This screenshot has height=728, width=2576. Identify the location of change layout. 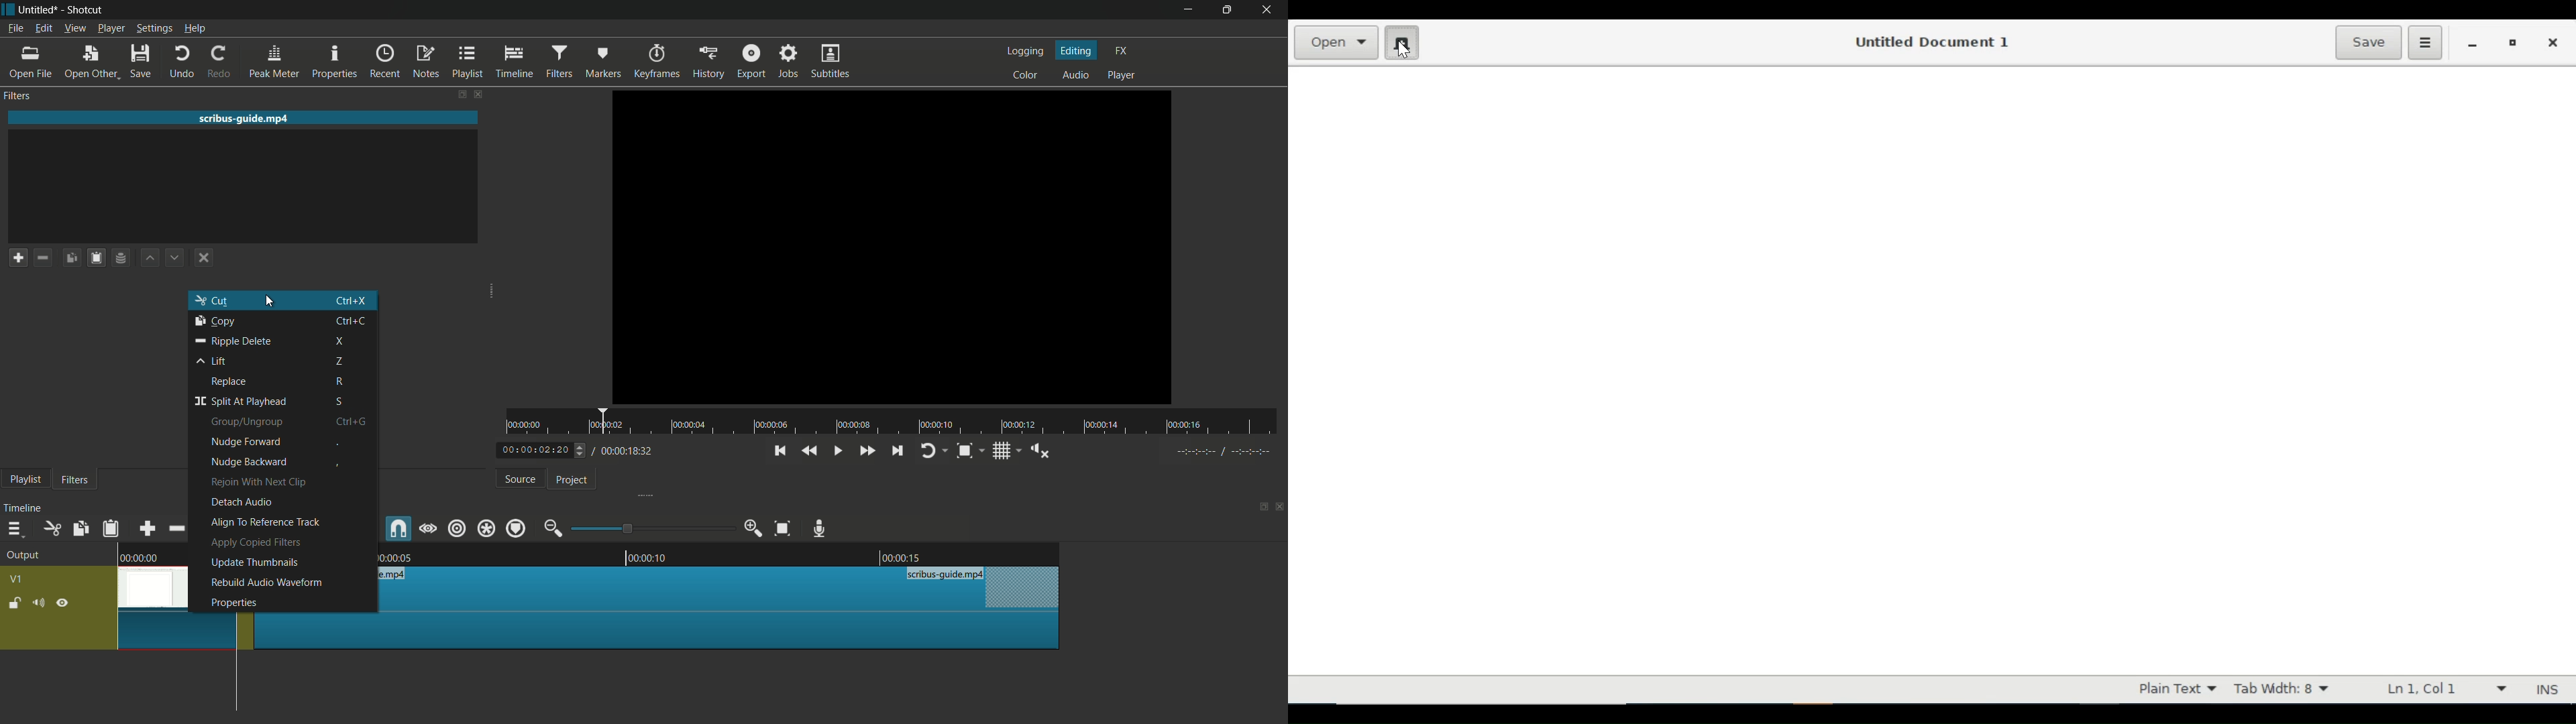
(1261, 508).